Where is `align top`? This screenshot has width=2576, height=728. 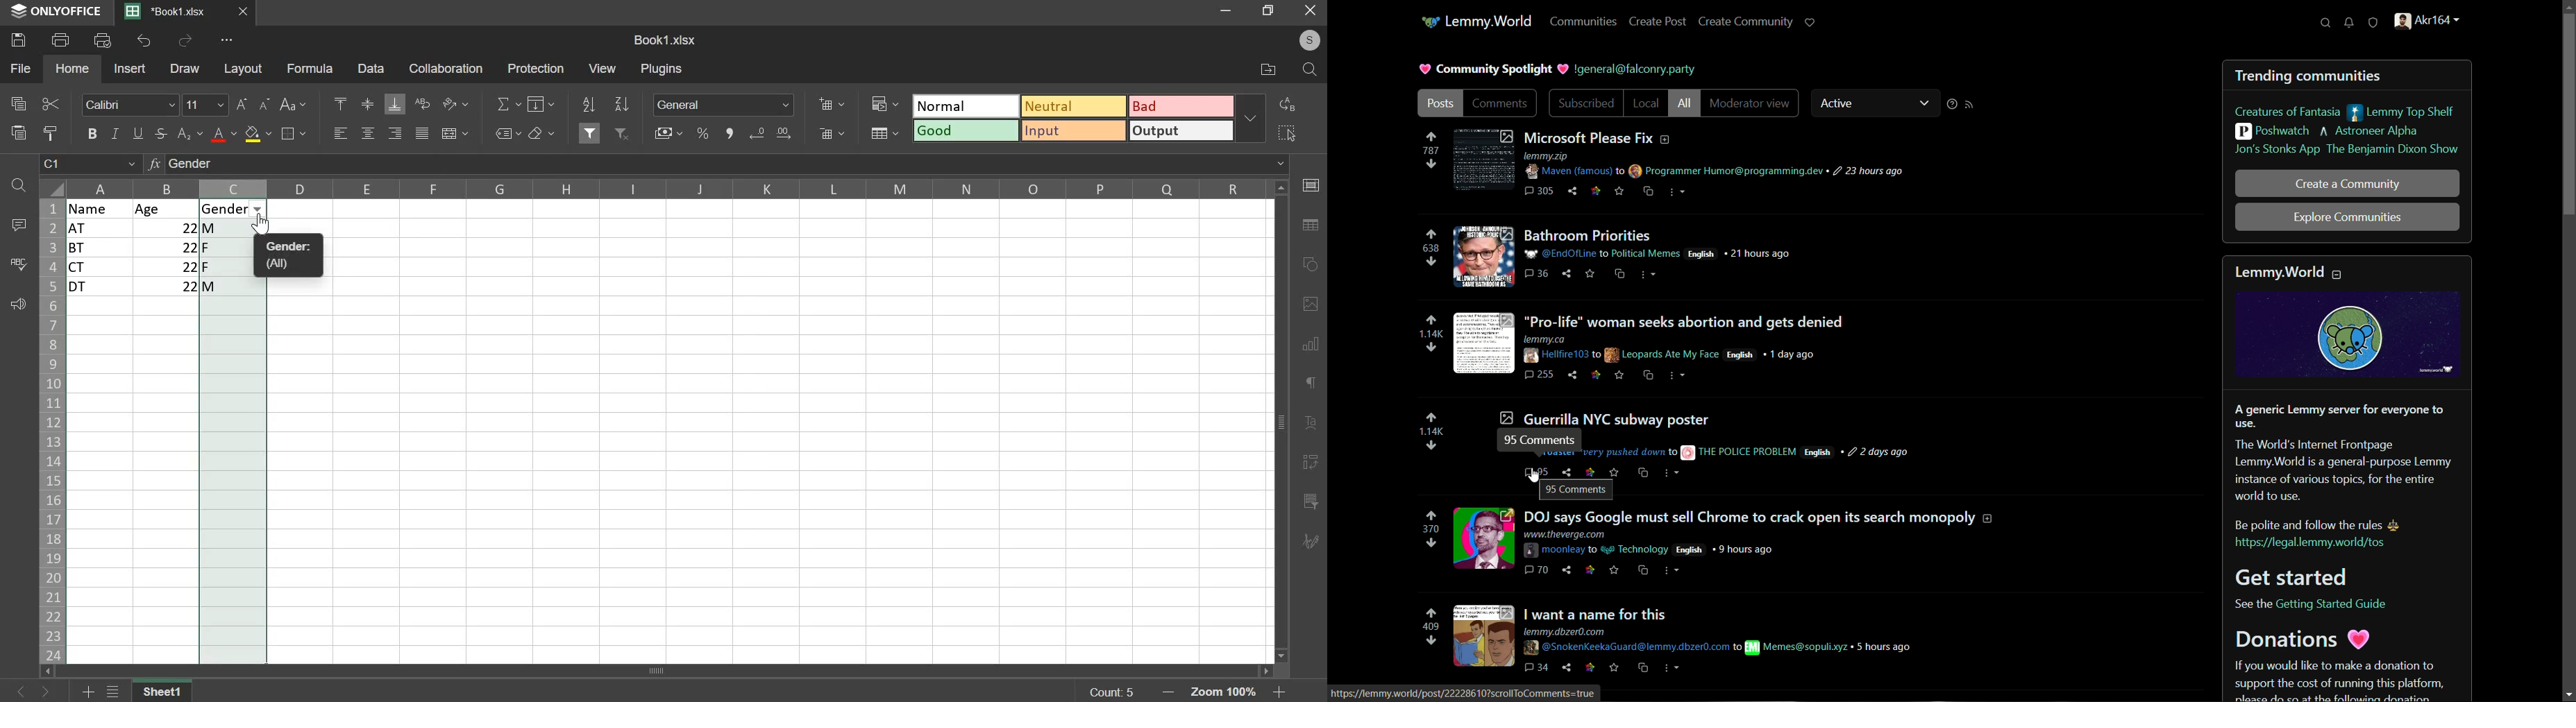 align top is located at coordinates (340, 101).